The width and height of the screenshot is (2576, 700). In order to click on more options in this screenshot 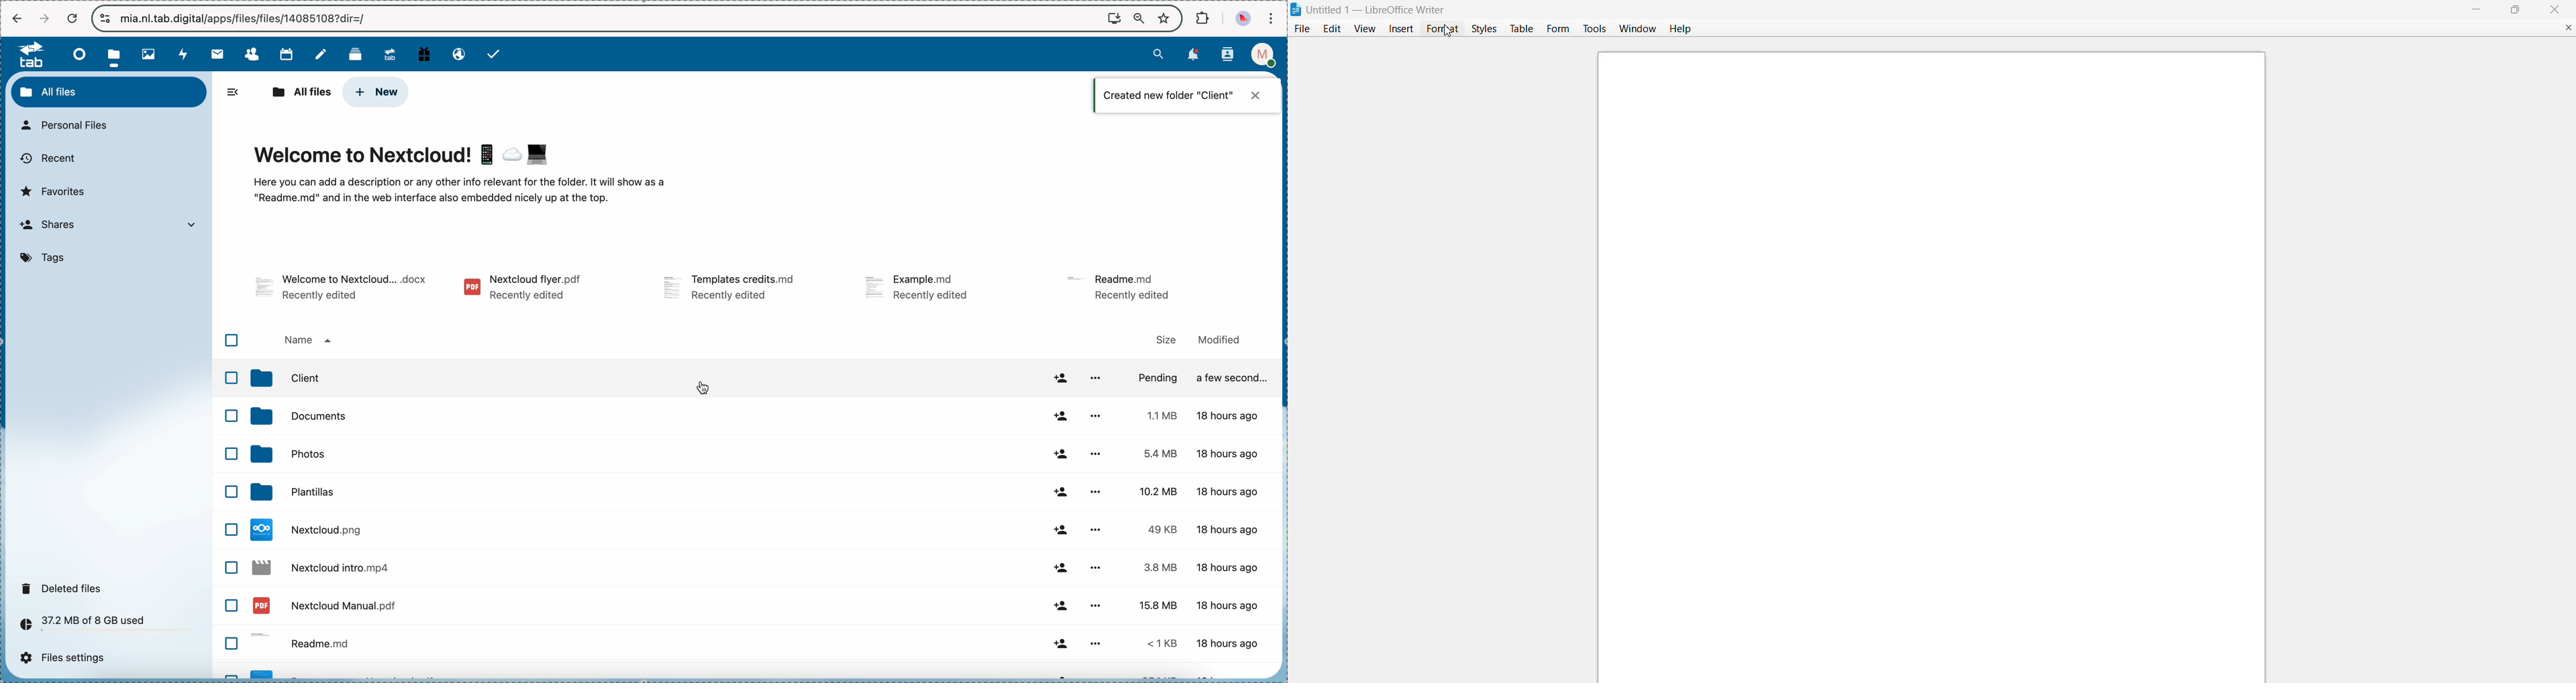, I will do `click(1094, 454)`.